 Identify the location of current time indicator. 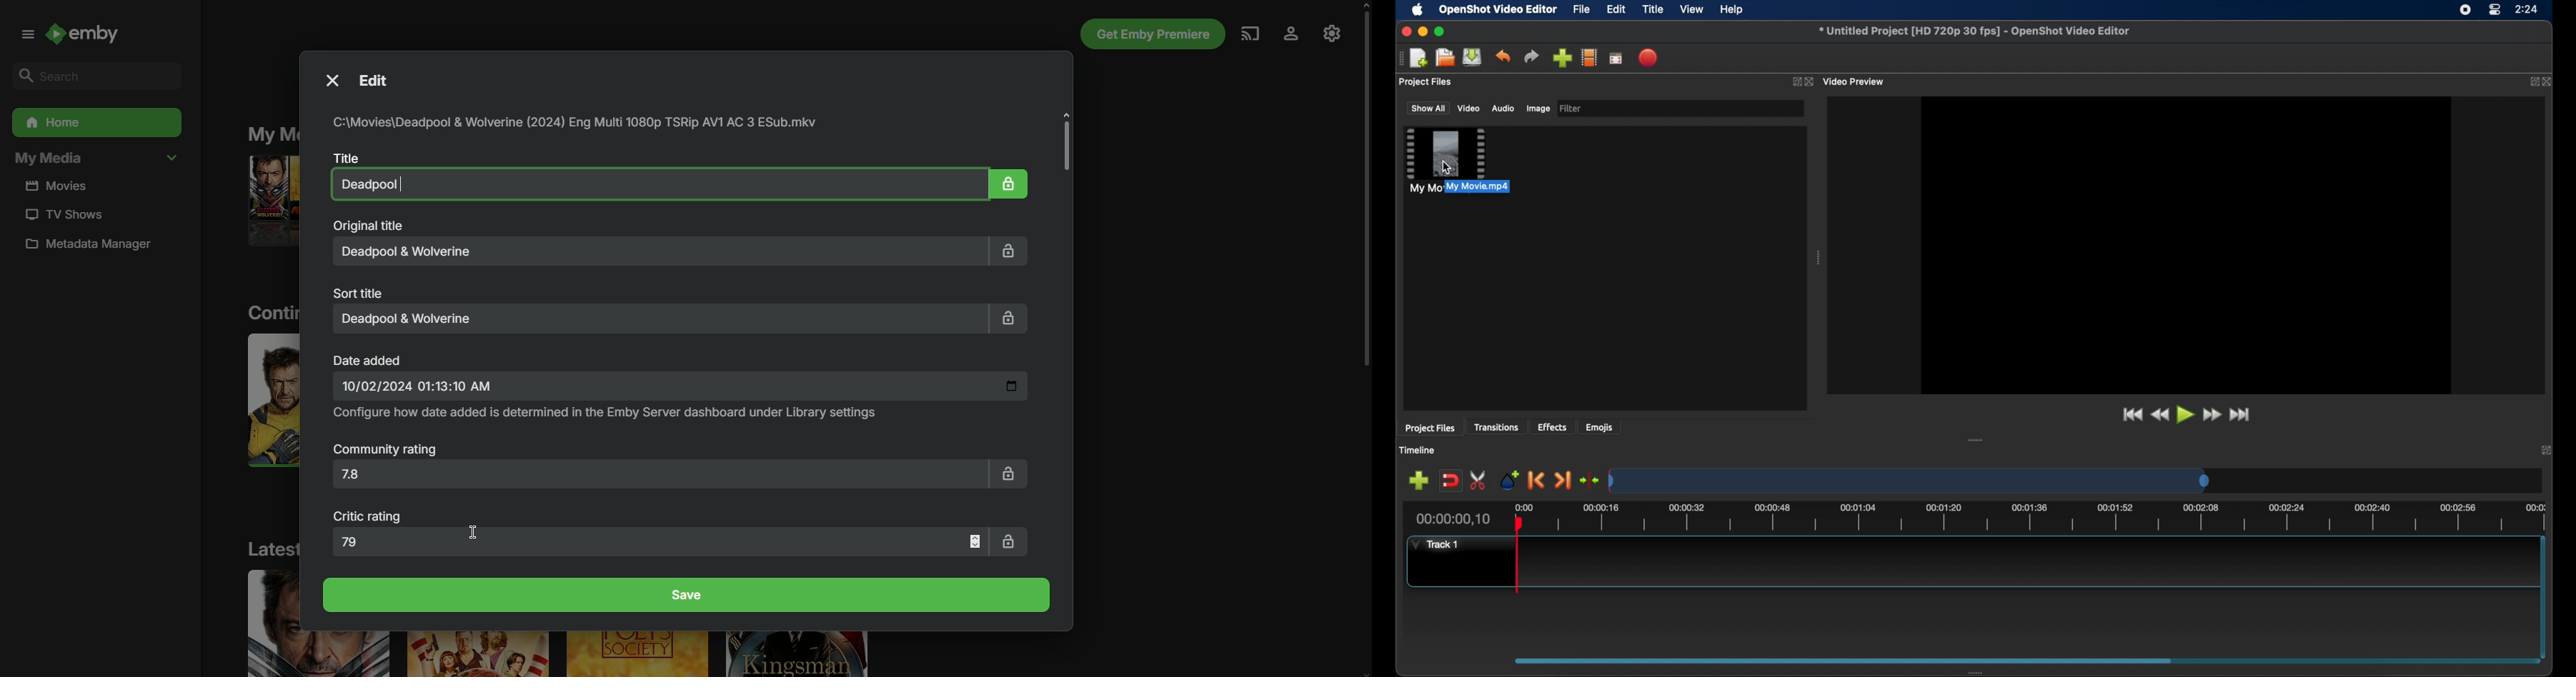
(1452, 519).